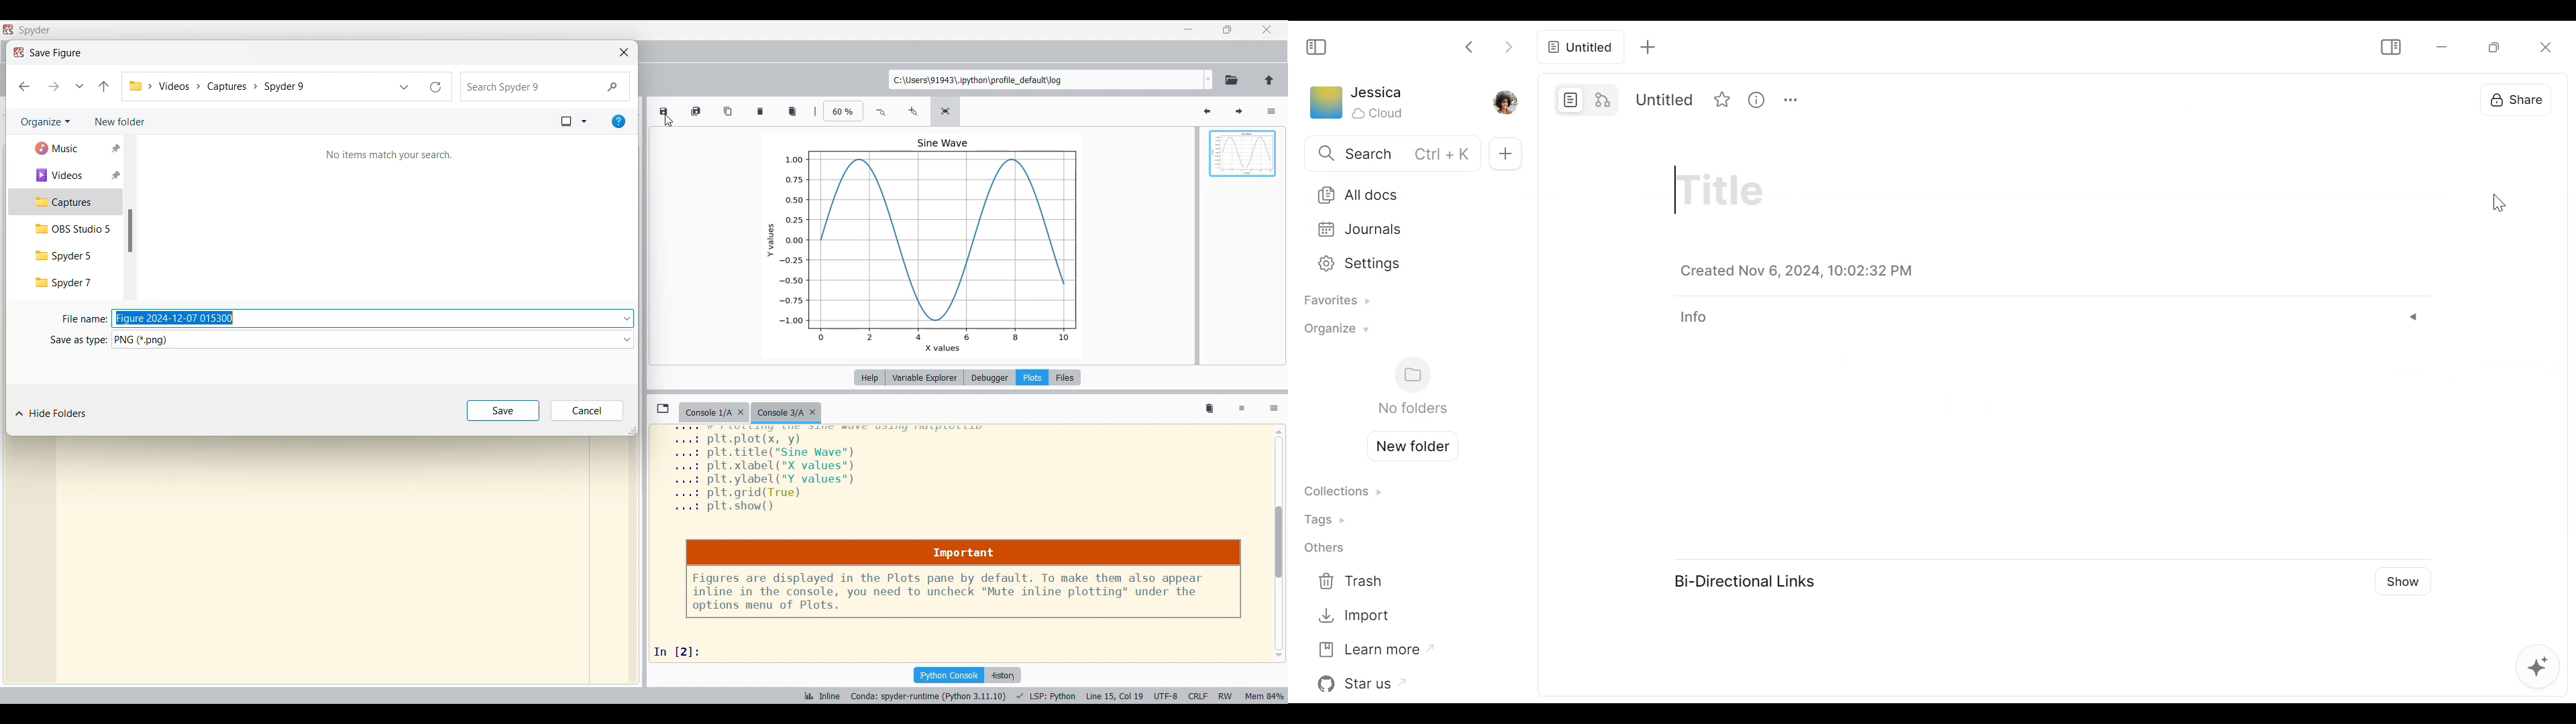  Describe the element at coordinates (65, 202) in the screenshot. I see `Captures, current selection highlighted` at that location.